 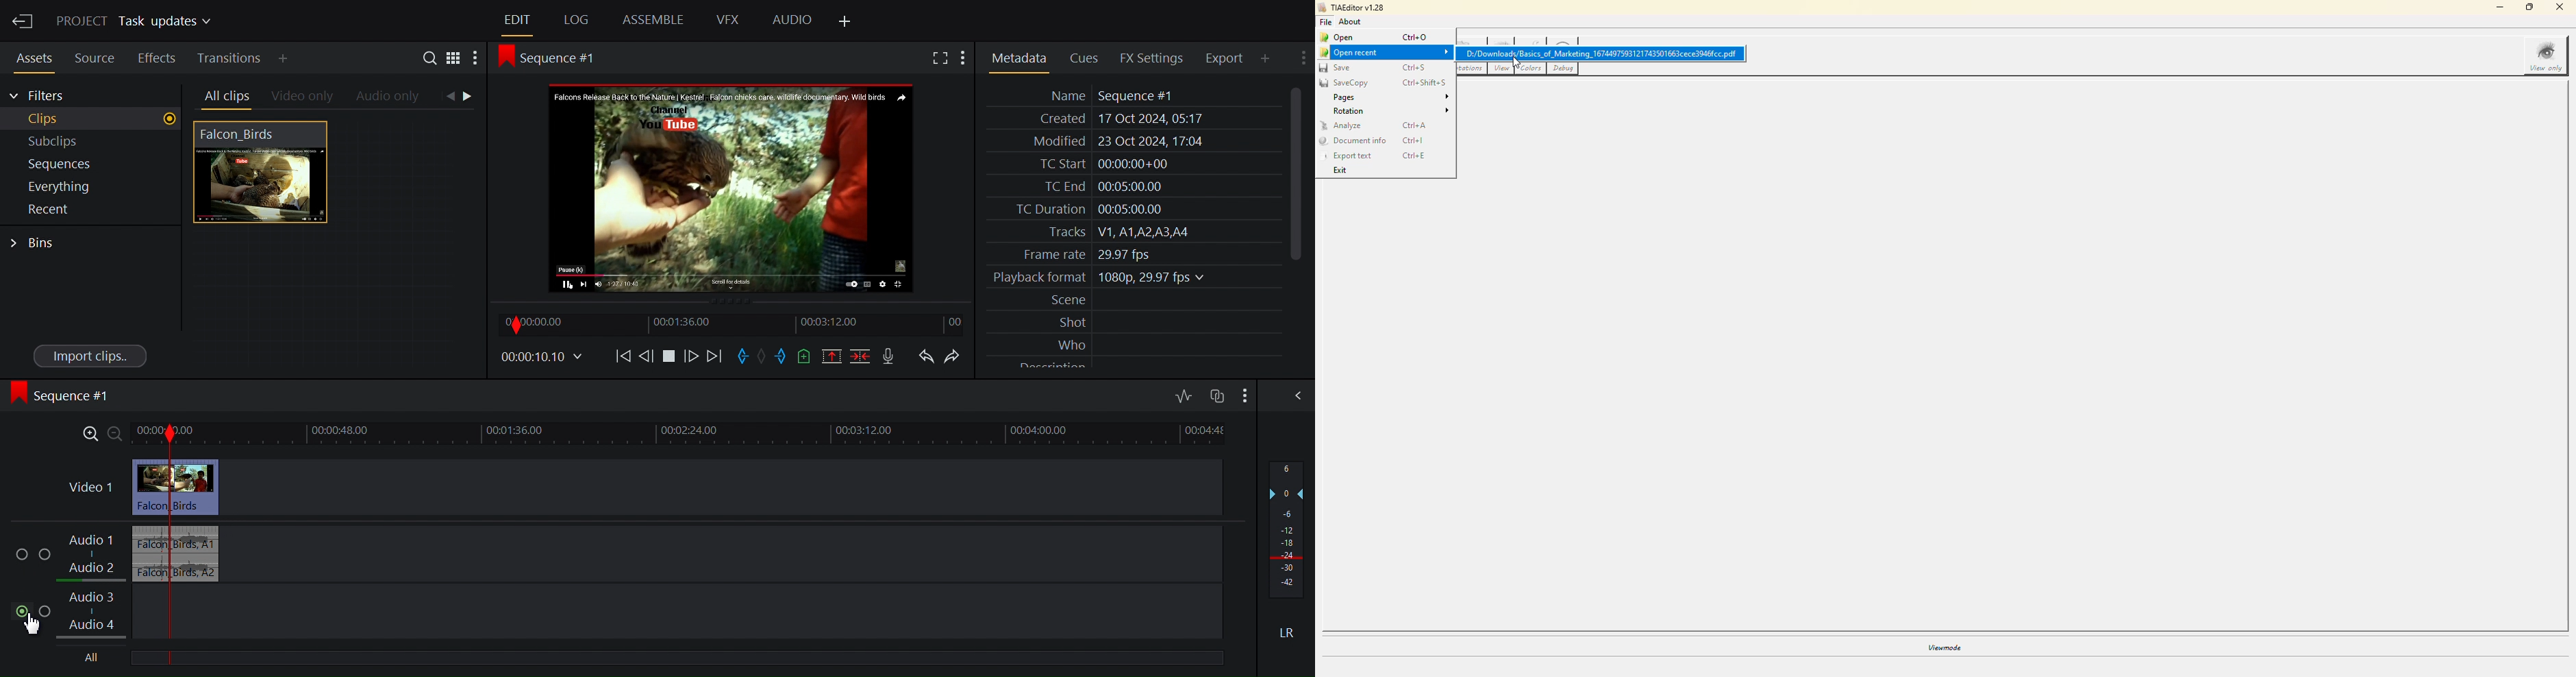 What do you see at coordinates (295, 58) in the screenshot?
I see `Add` at bounding box center [295, 58].